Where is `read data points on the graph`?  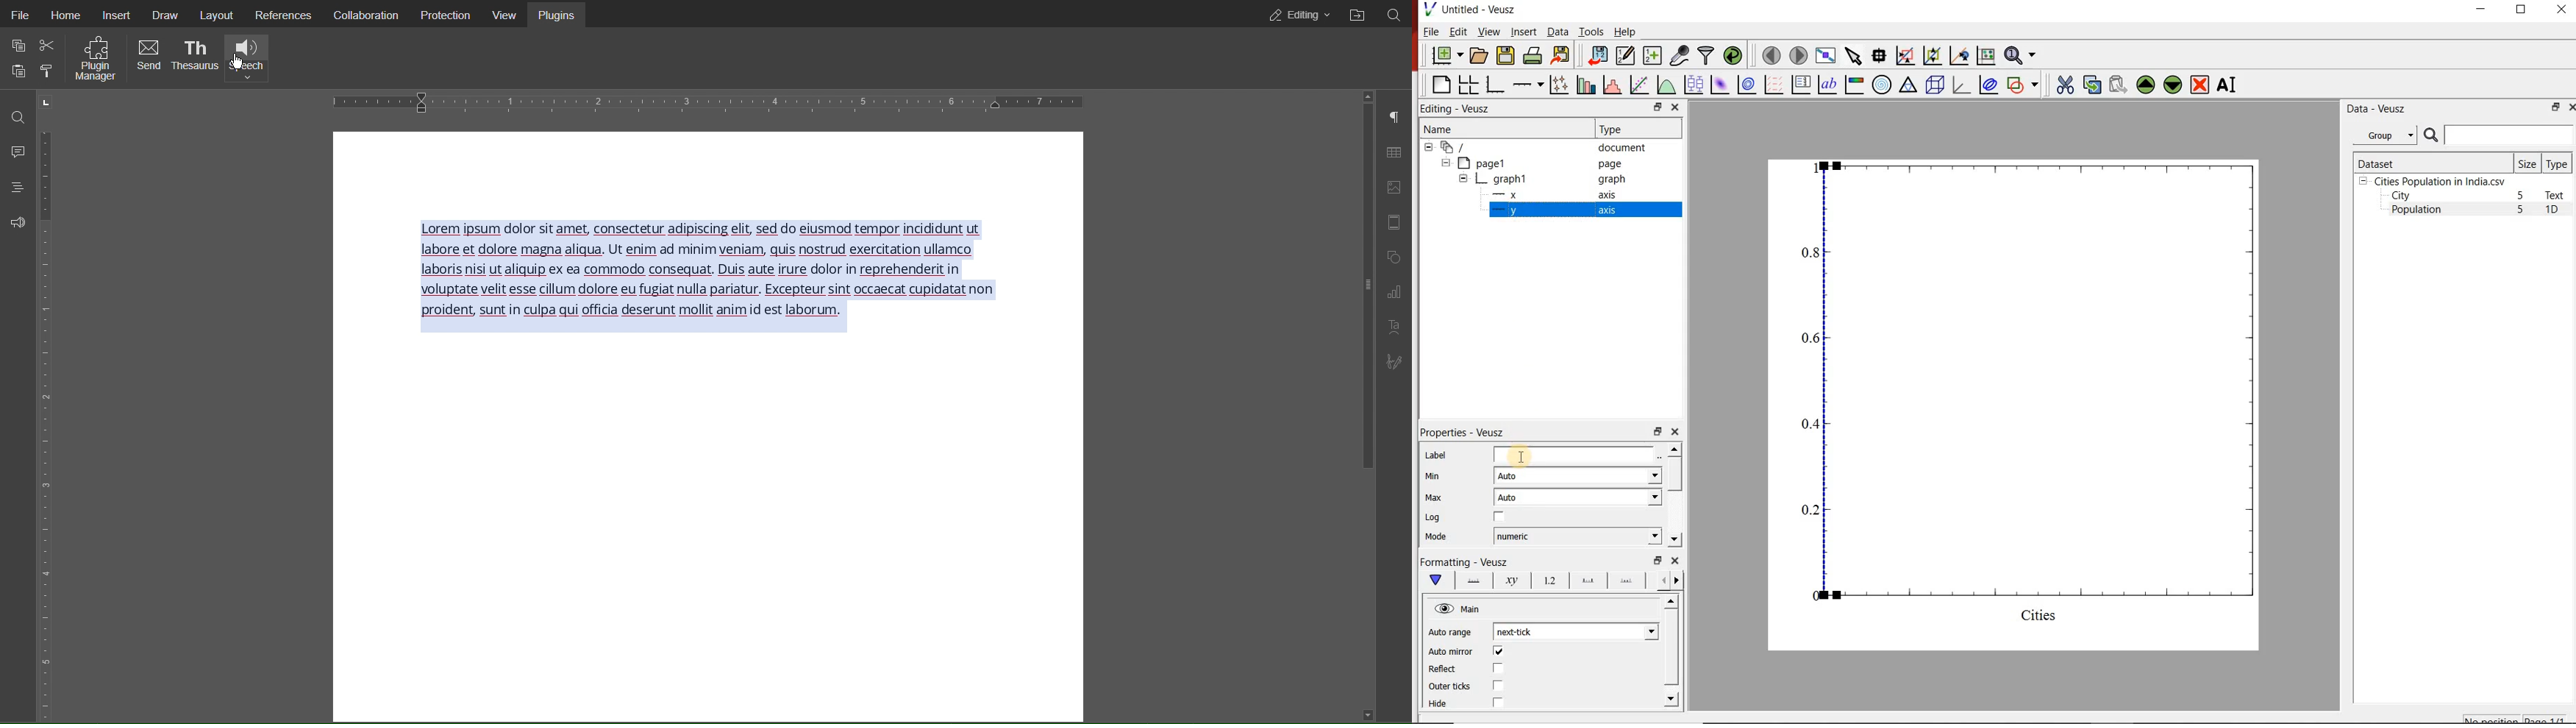 read data points on the graph is located at coordinates (1878, 54).